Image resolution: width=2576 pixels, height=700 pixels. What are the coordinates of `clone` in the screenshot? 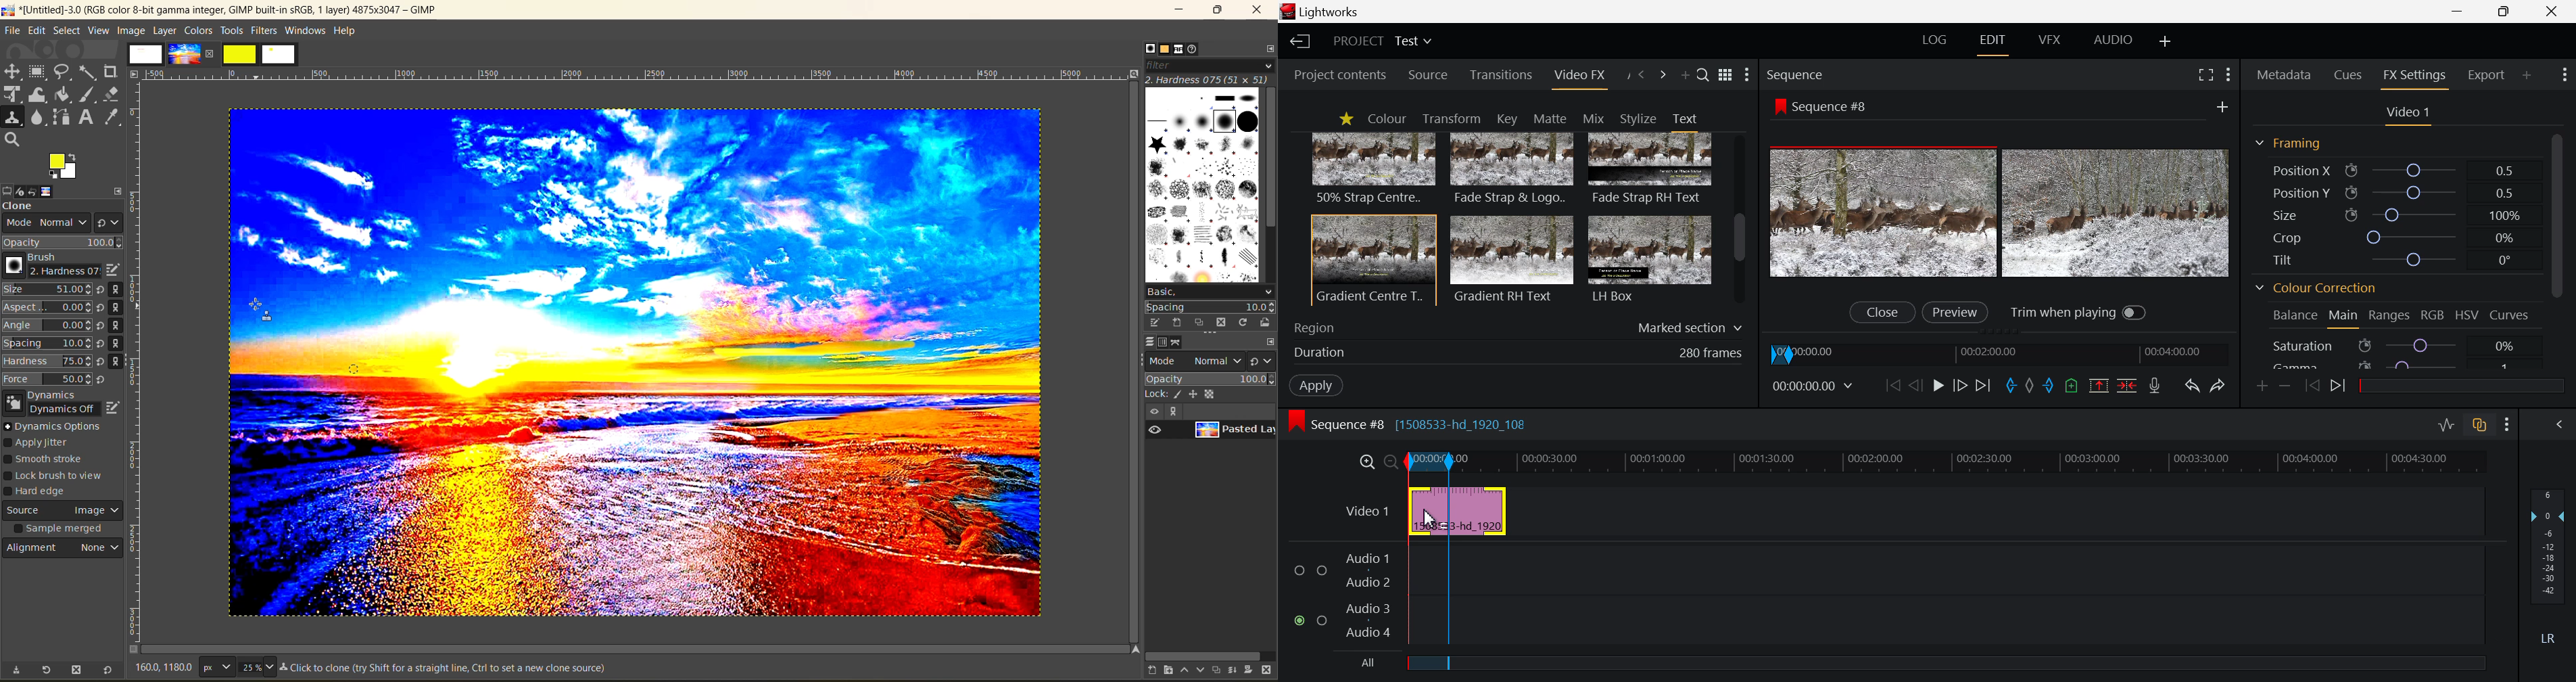 It's located at (30, 207).